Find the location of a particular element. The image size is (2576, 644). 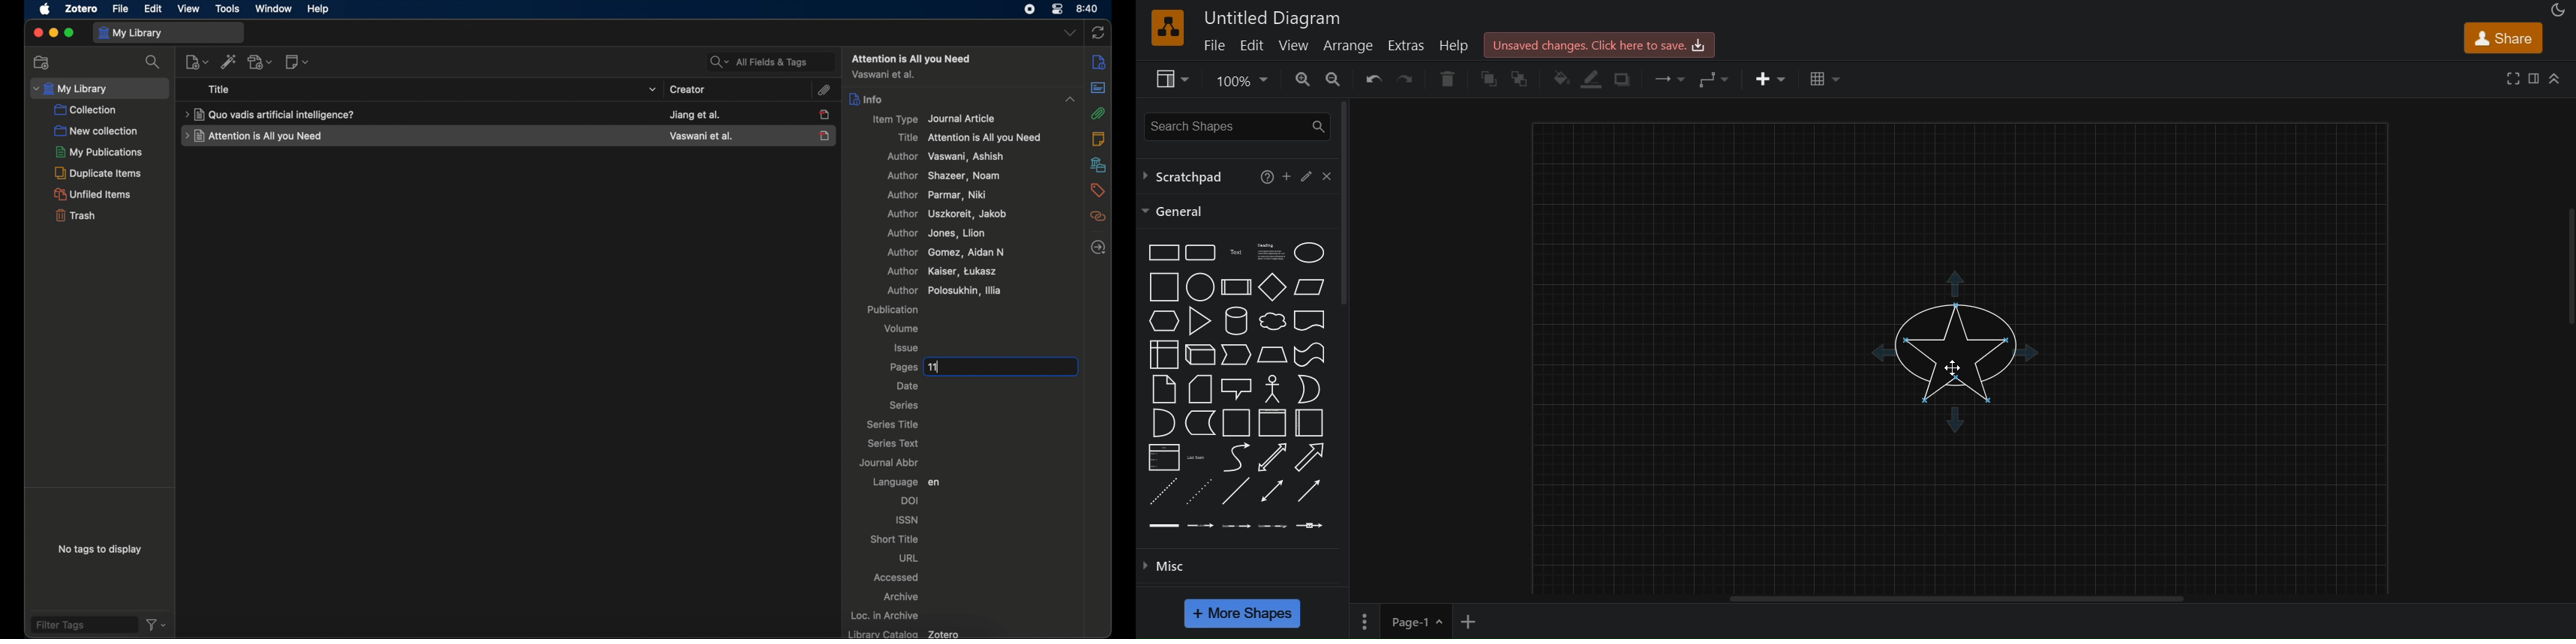

shadows is located at coordinates (1626, 81).